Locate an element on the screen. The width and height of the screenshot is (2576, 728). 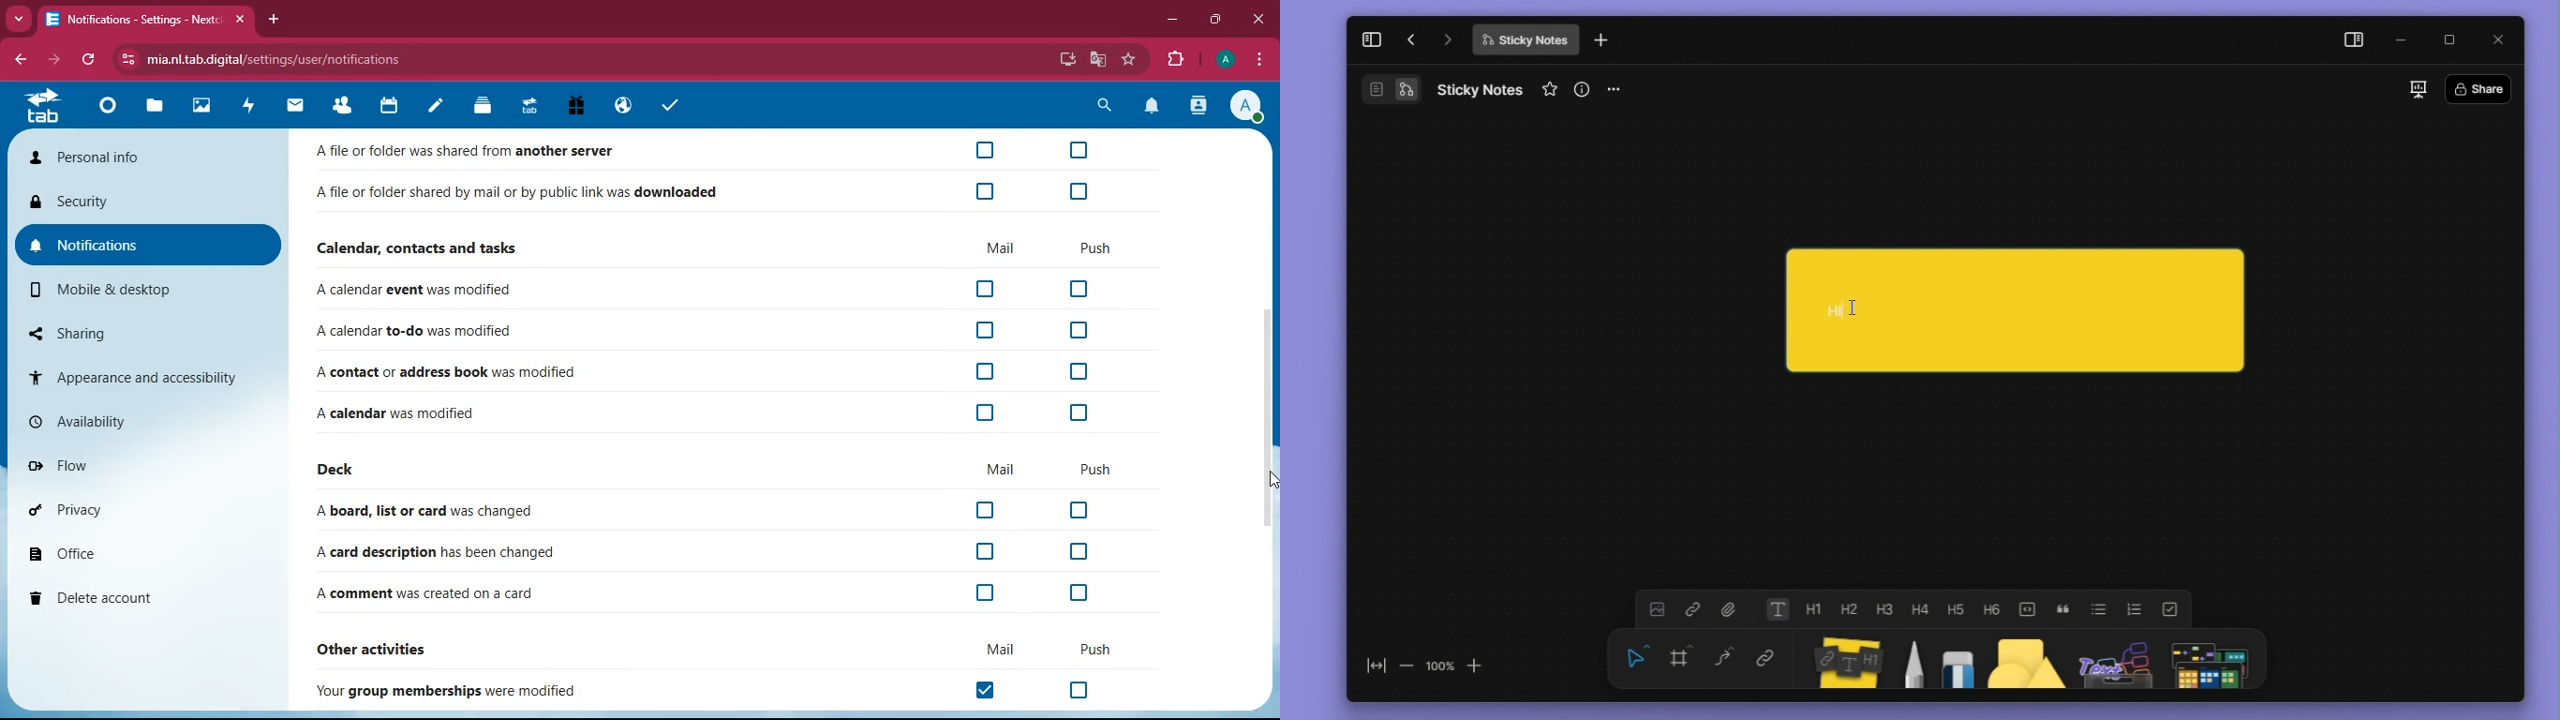
notifications is located at coordinates (149, 247).